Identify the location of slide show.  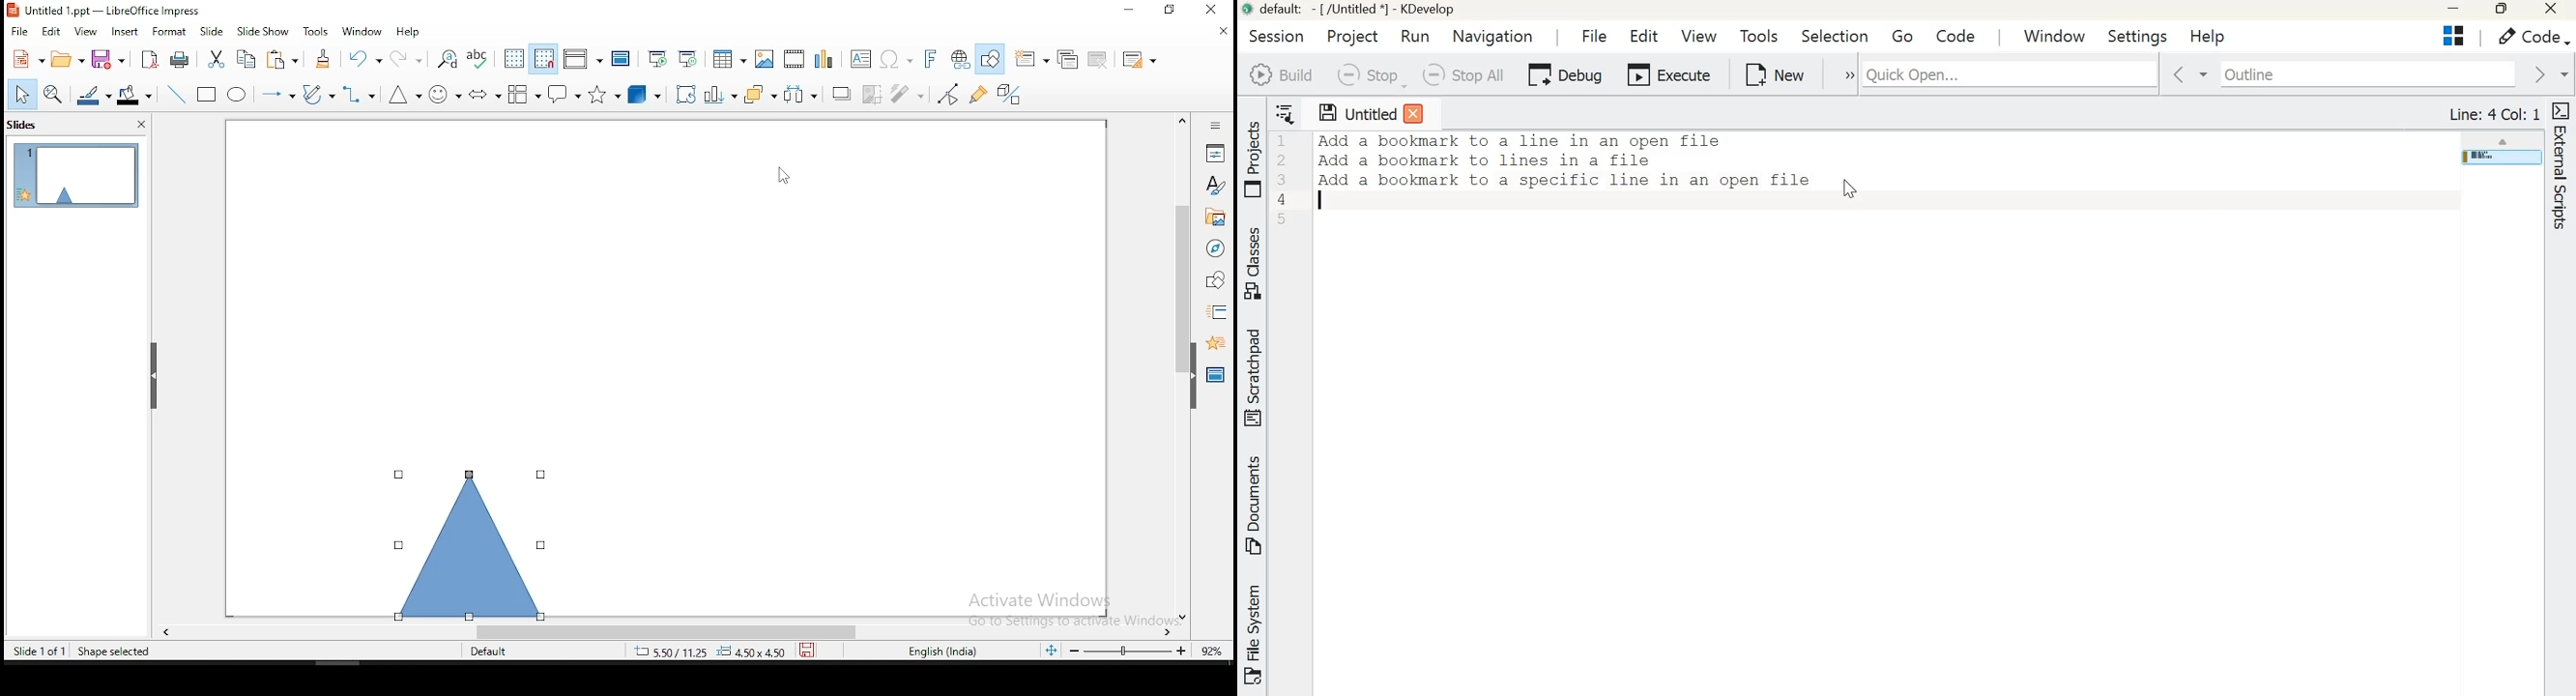
(263, 31).